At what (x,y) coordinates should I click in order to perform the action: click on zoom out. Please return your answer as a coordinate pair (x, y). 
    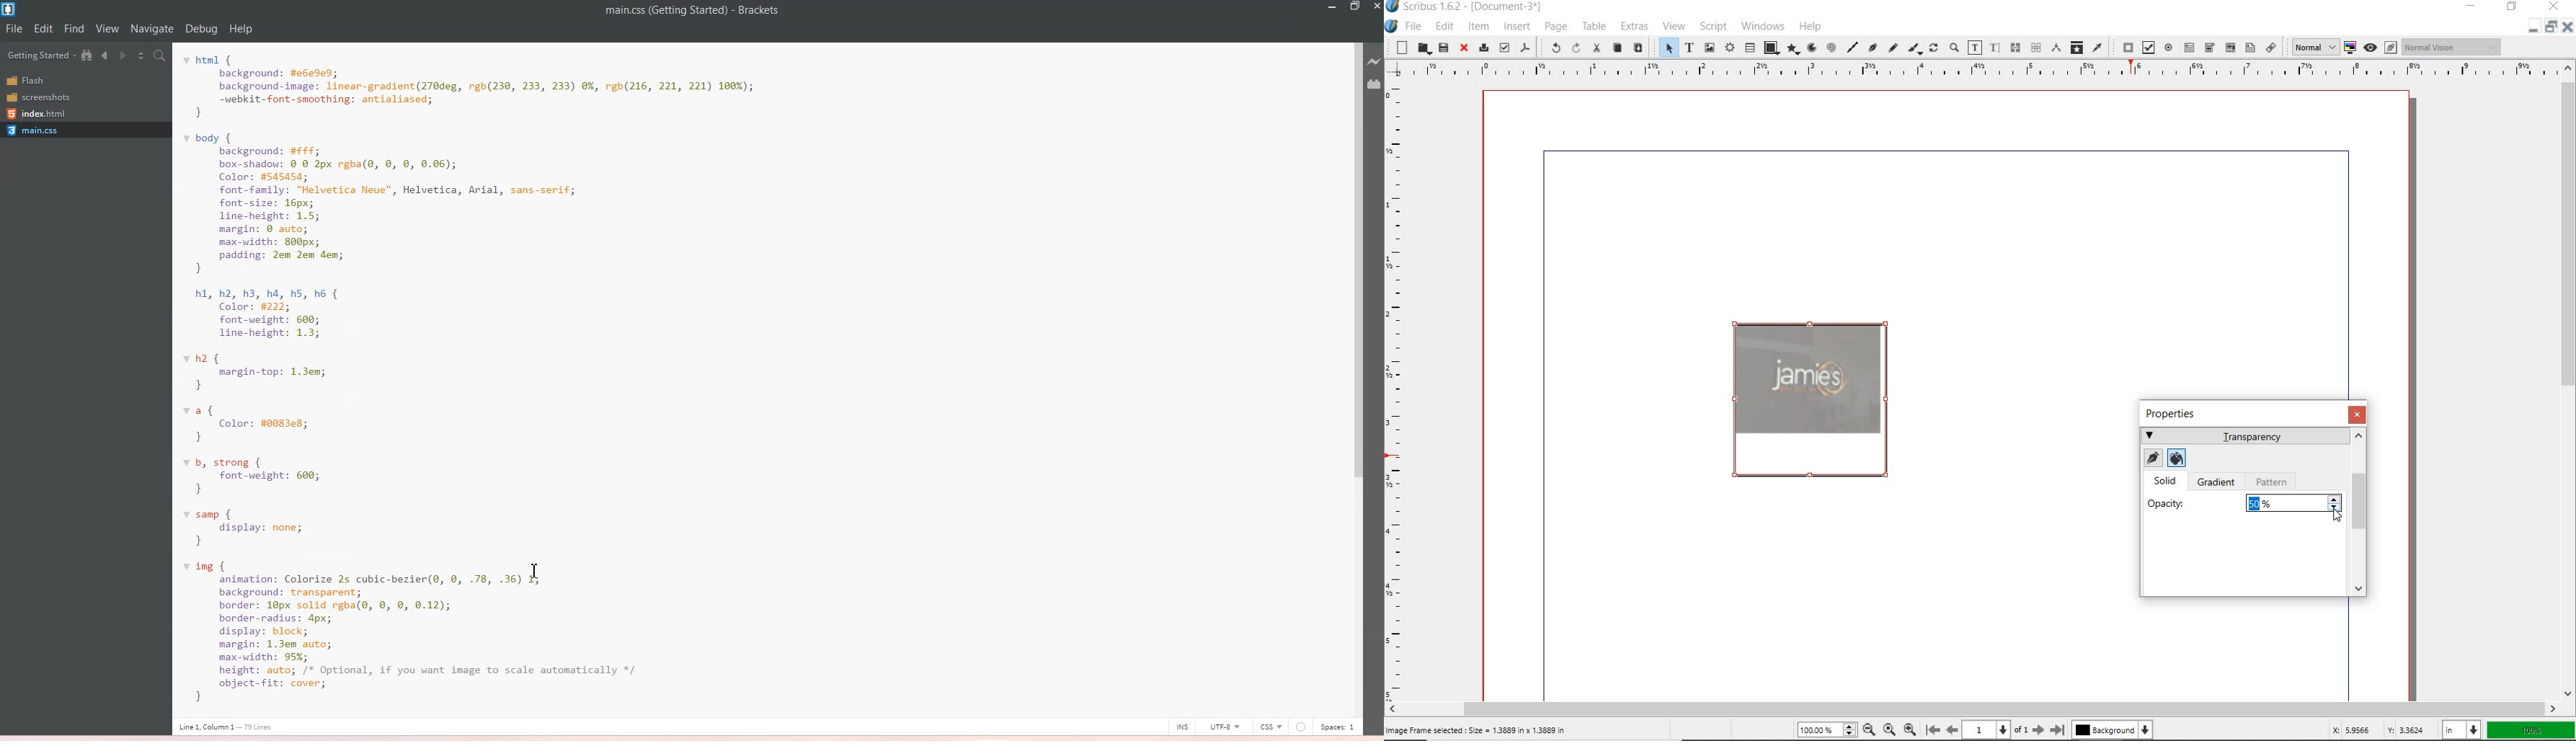
    Looking at the image, I should click on (1869, 731).